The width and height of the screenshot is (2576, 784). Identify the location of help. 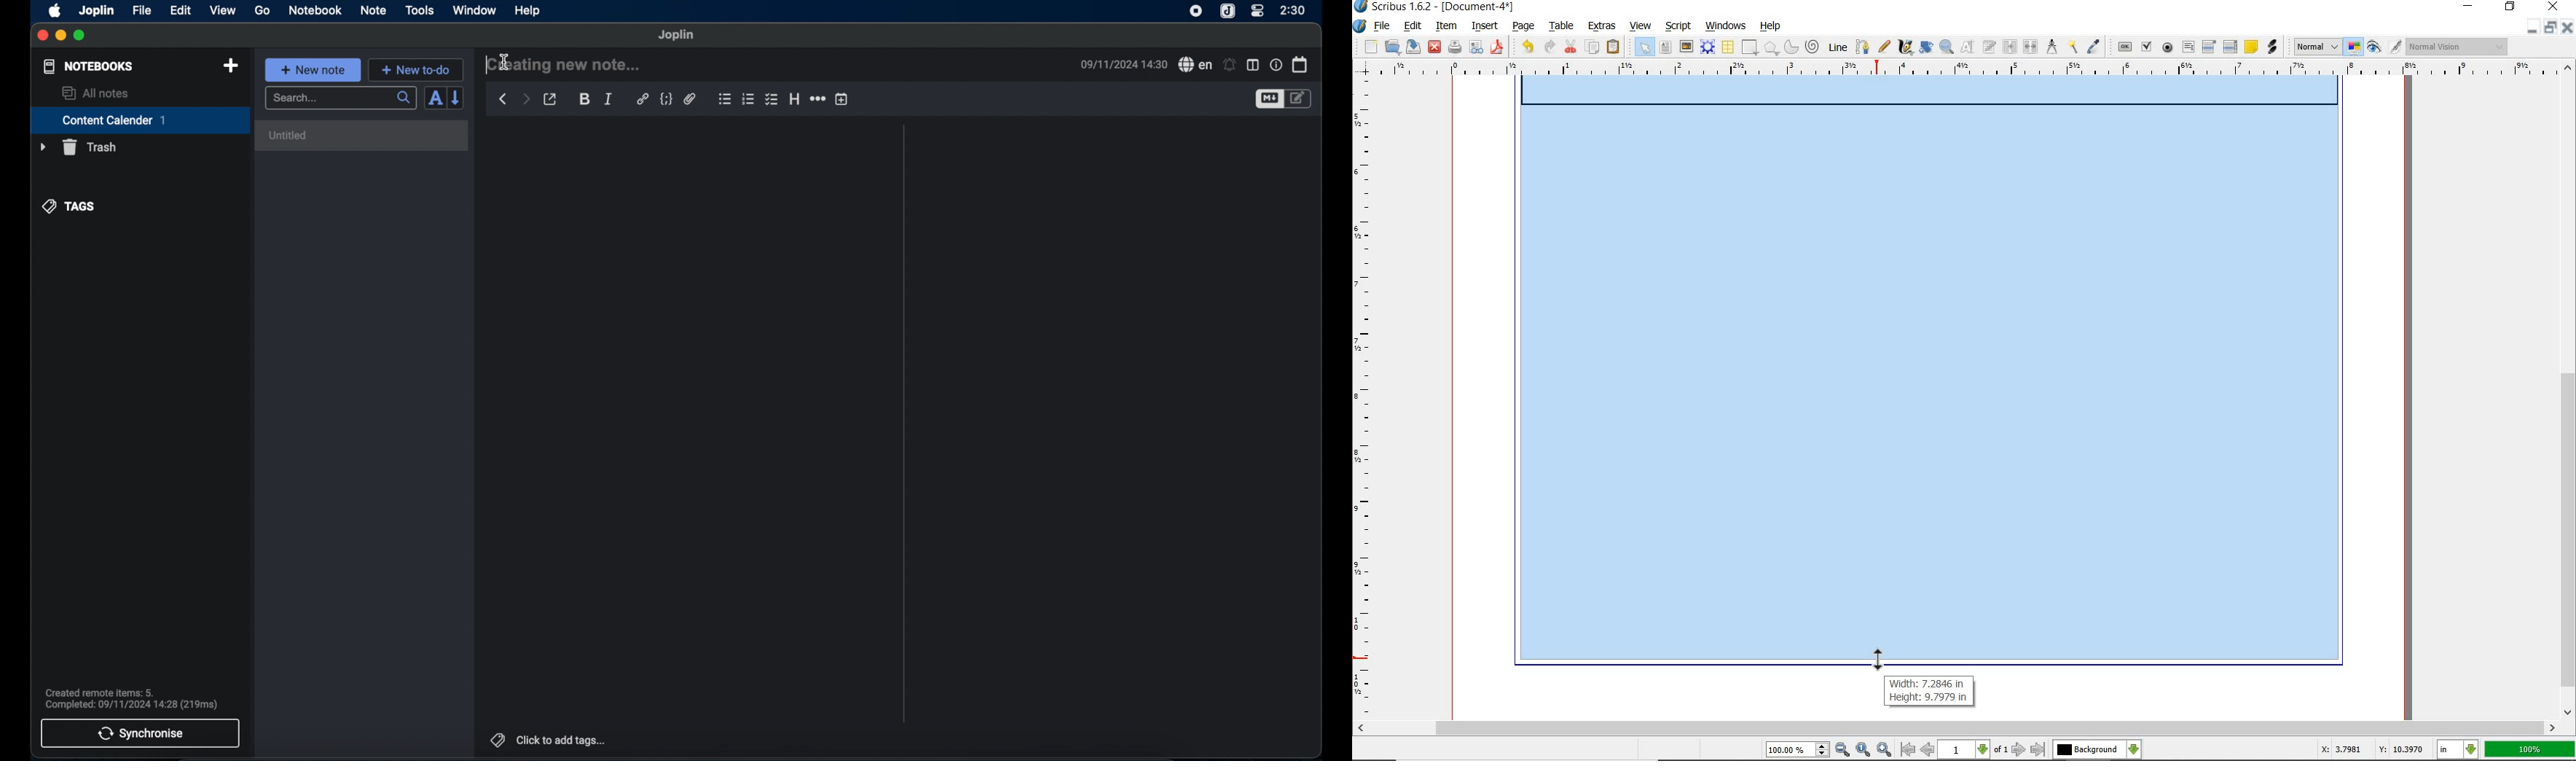
(529, 11).